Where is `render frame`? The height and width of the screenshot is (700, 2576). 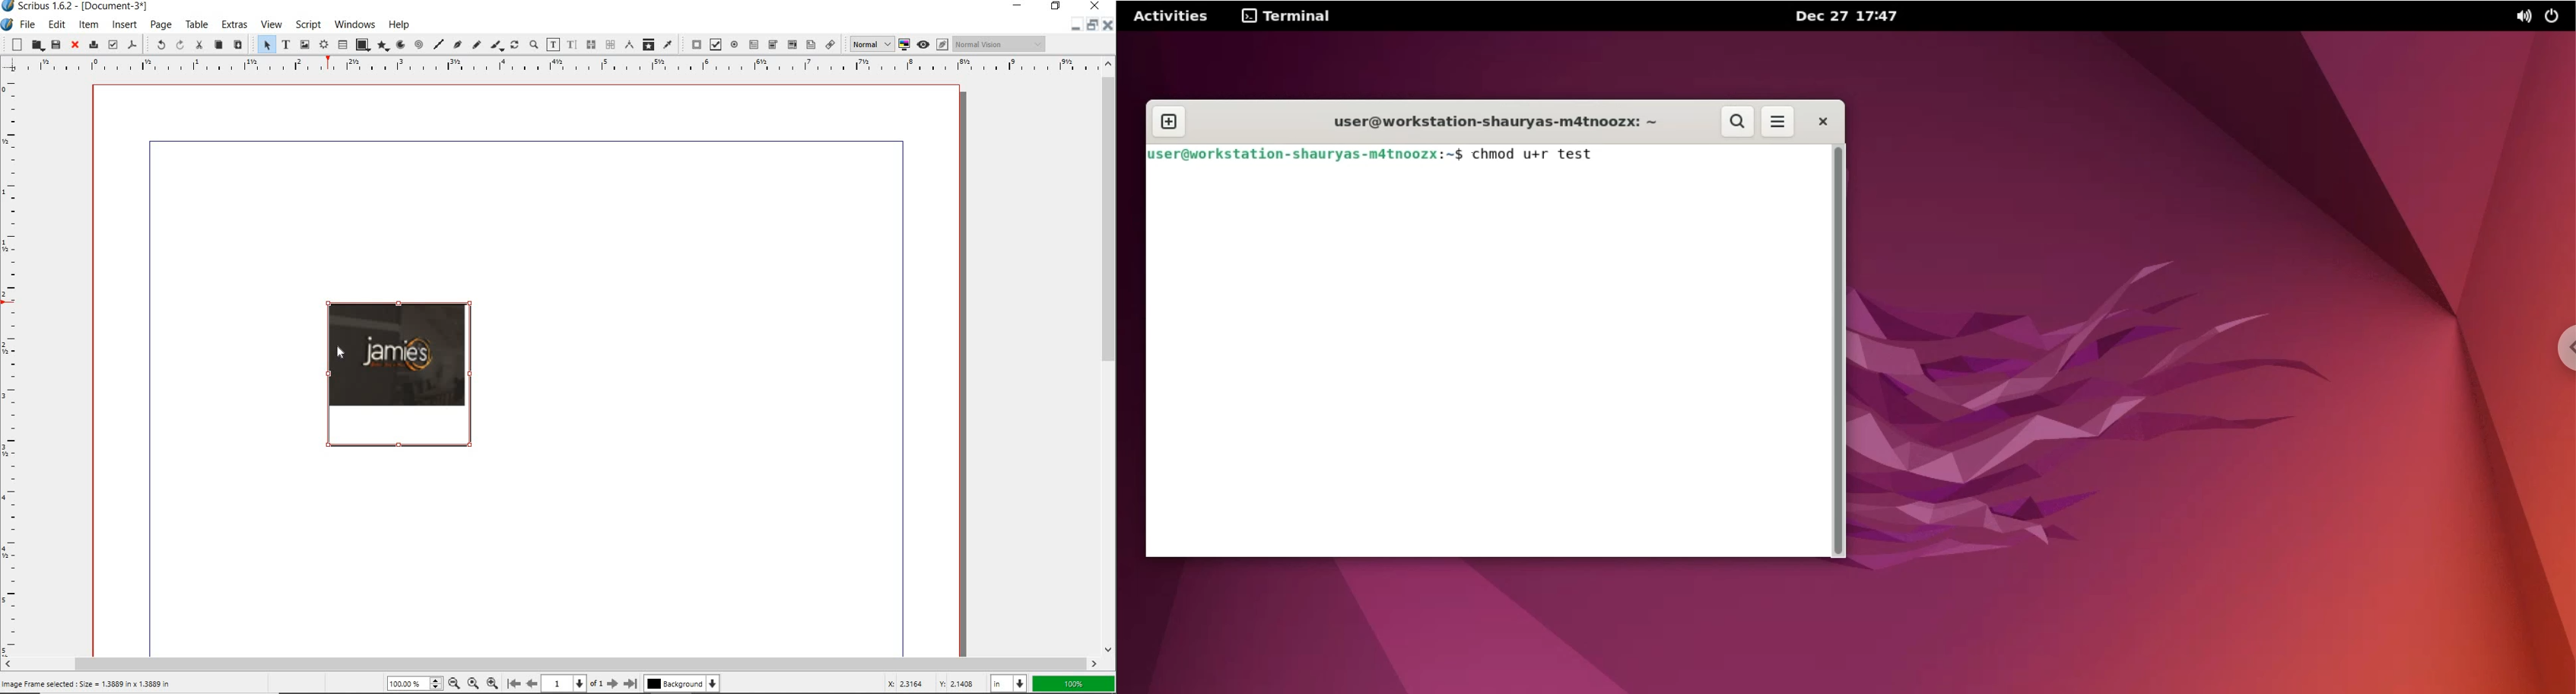 render frame is located at coordinates (324, 45).